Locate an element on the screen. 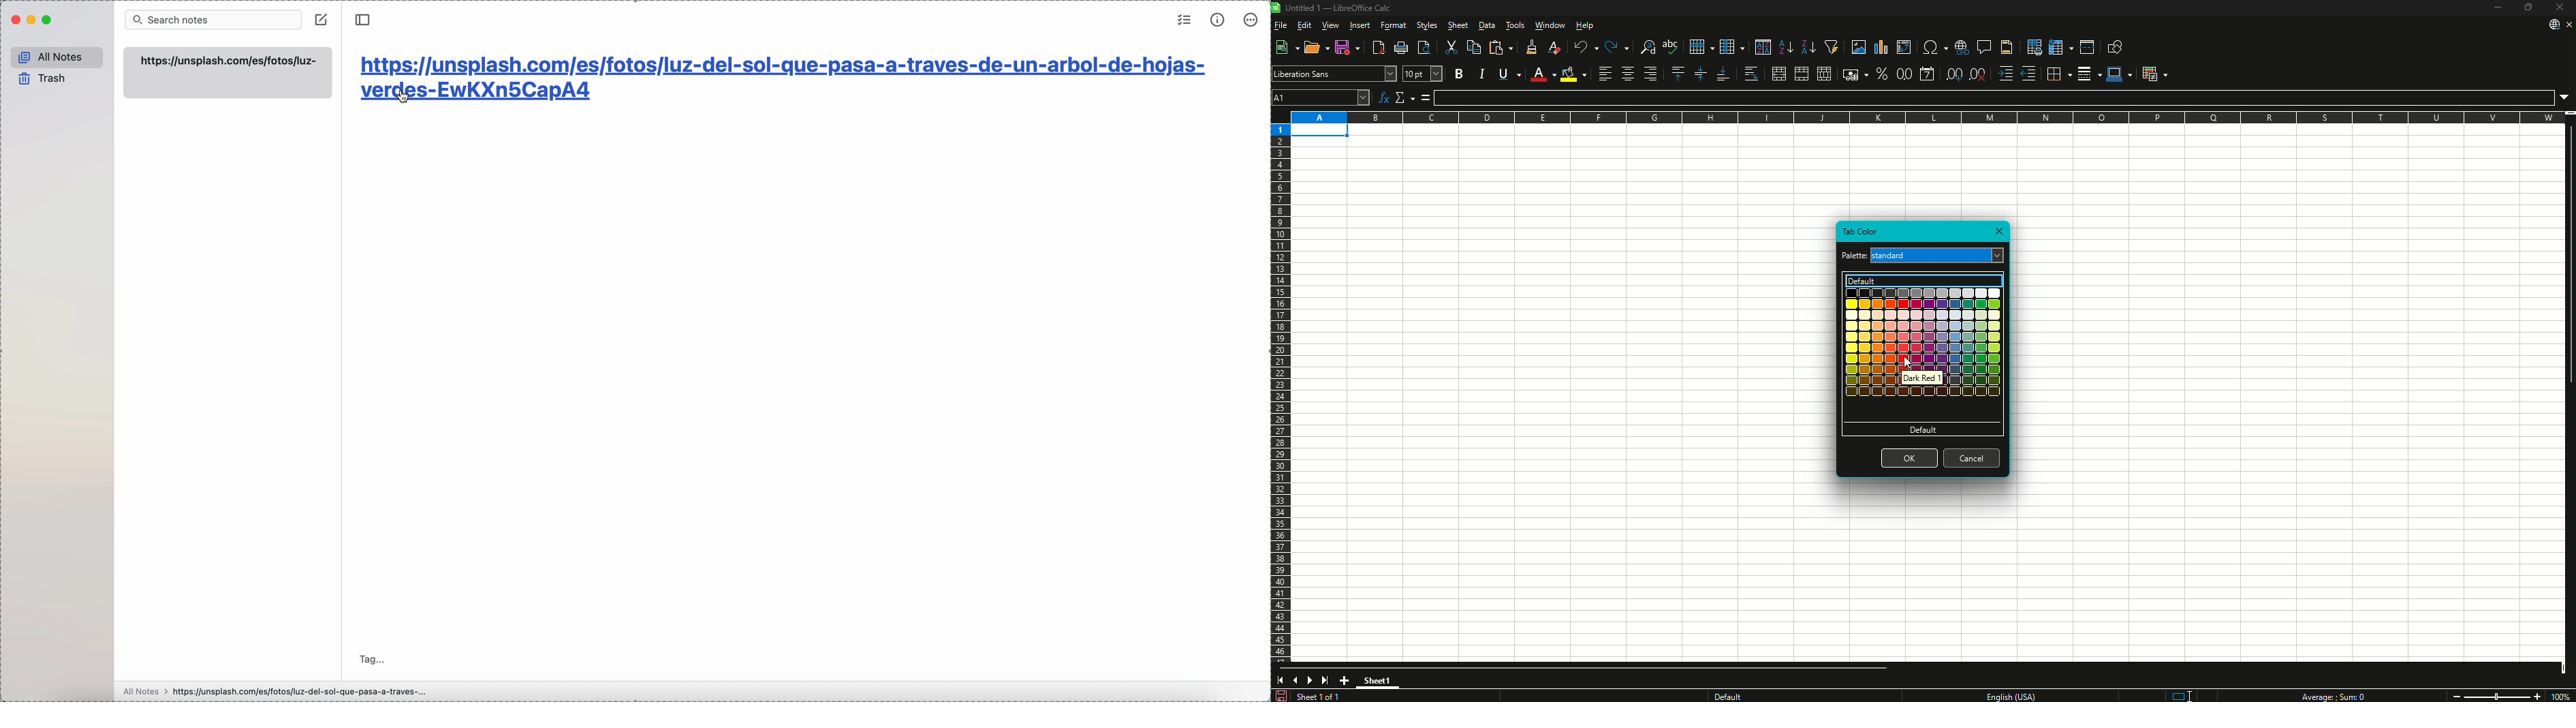 The image size is (2576, 728). Font is located at coordinates (1325, 74).